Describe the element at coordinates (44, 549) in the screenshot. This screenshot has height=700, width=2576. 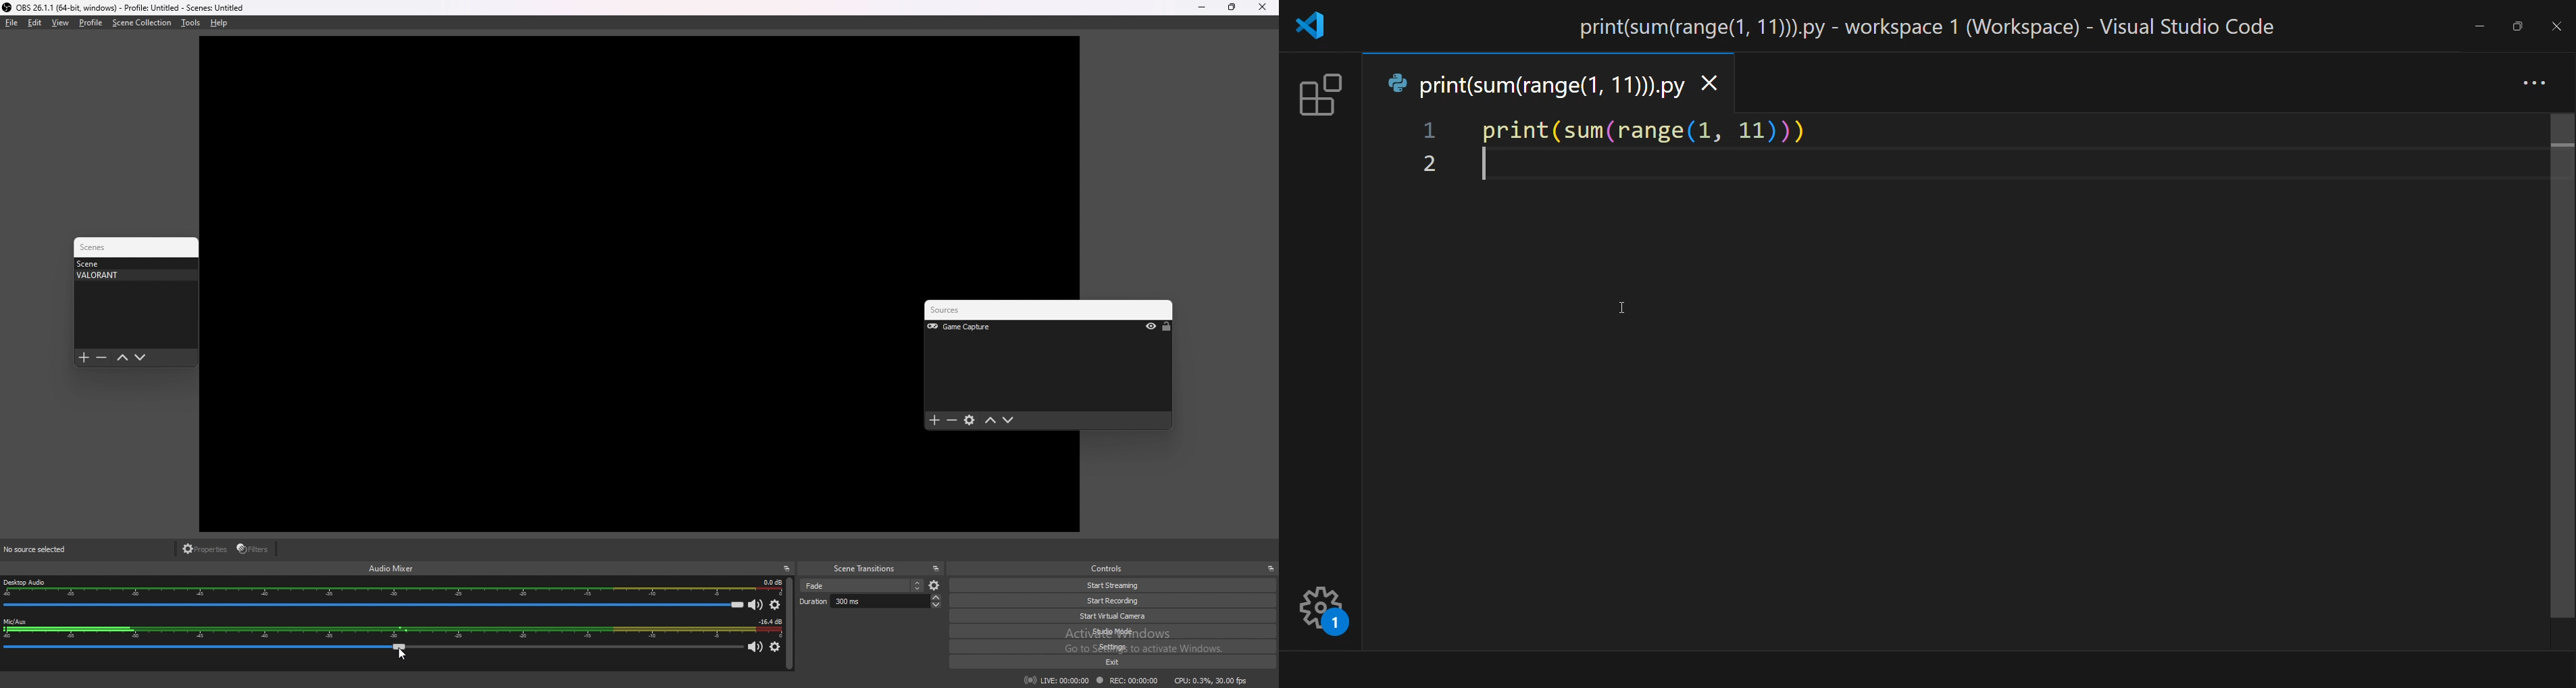
I see `source selected` at that location.